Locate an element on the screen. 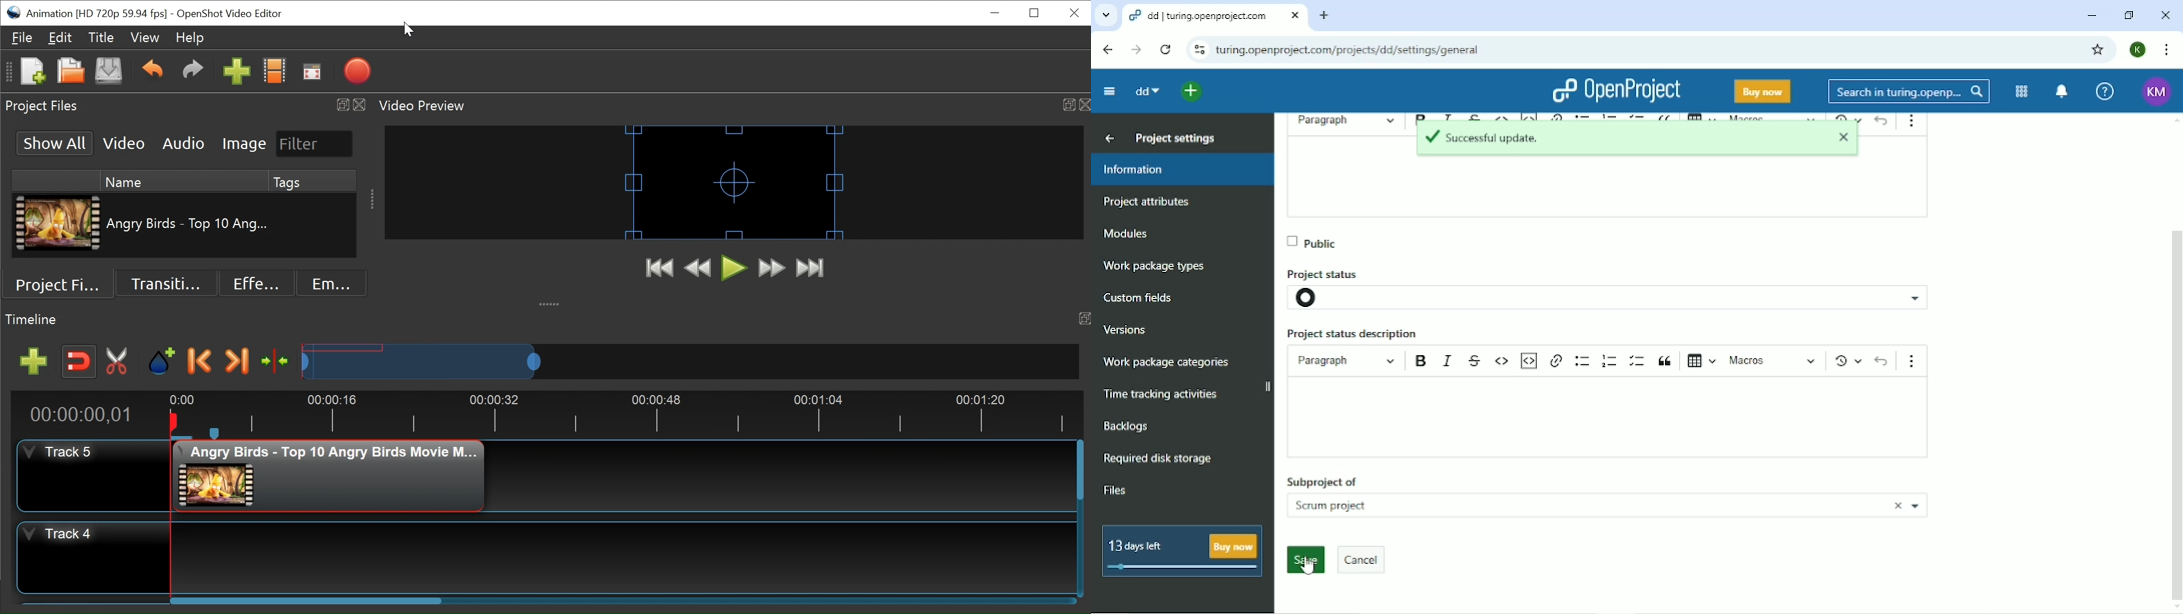 Image resolution: width=2184 pixels, height=616 pixels. New Project is located at coordinates (31, 72).